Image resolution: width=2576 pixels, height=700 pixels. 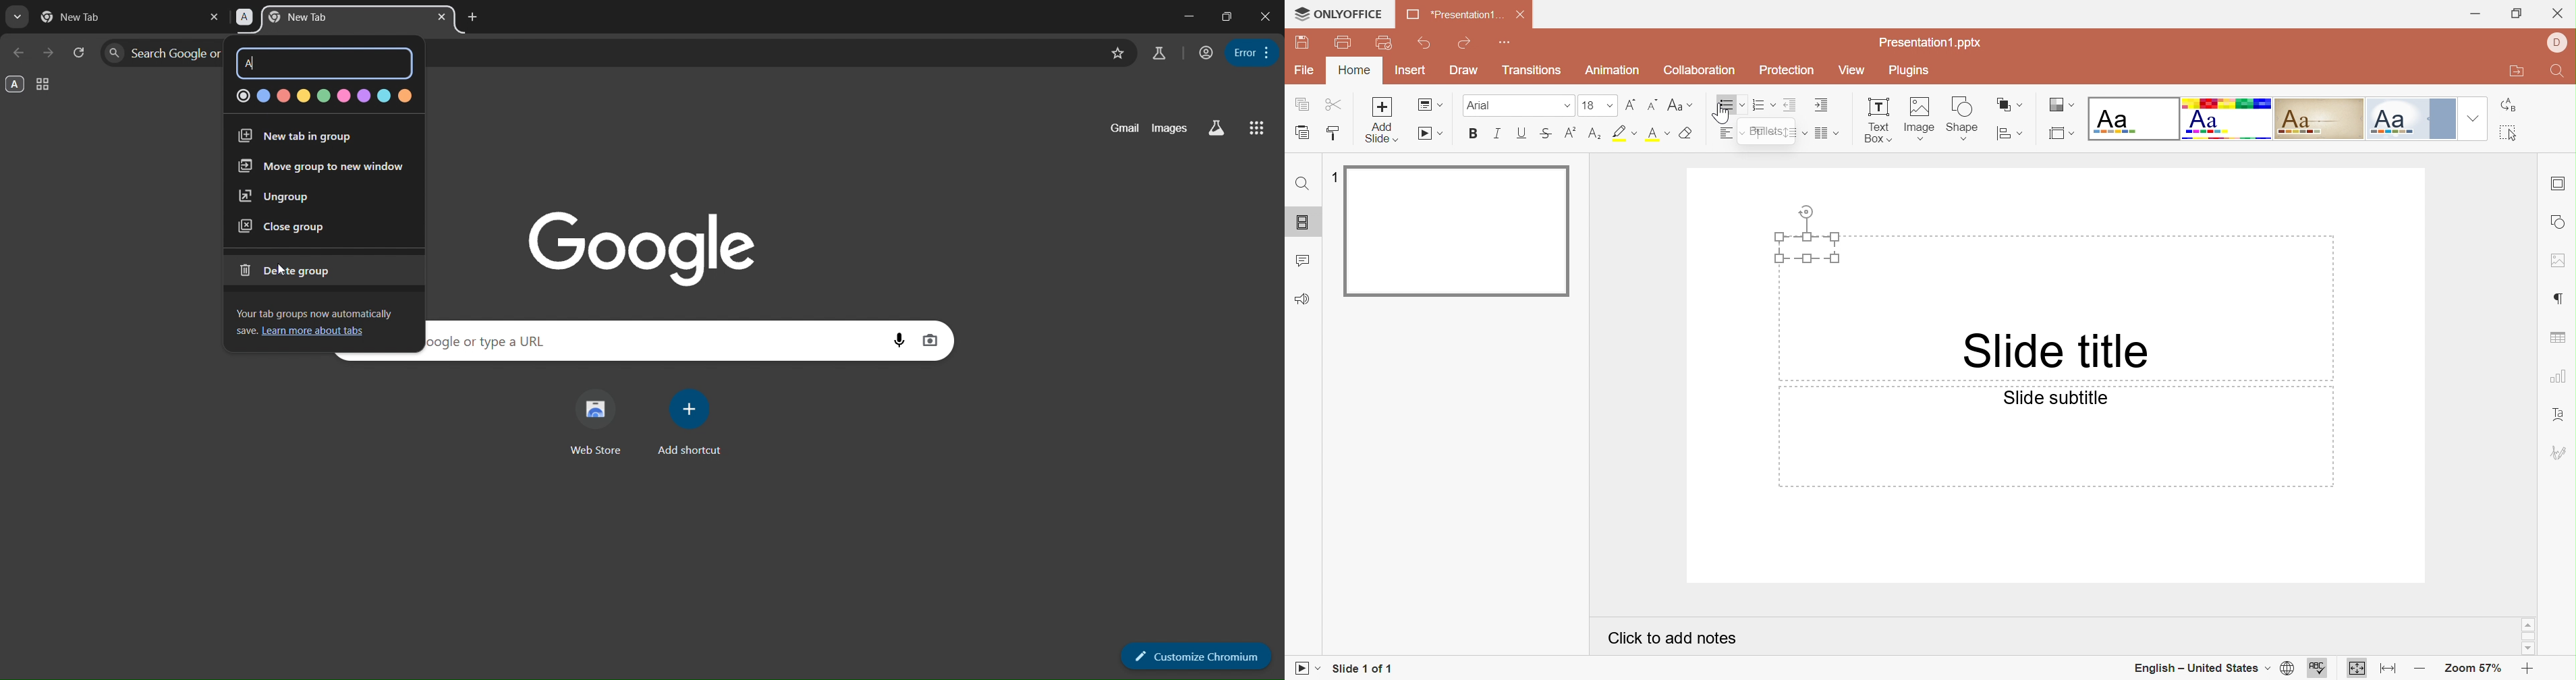 I want to click on close grp, so click(x=282, y=227).